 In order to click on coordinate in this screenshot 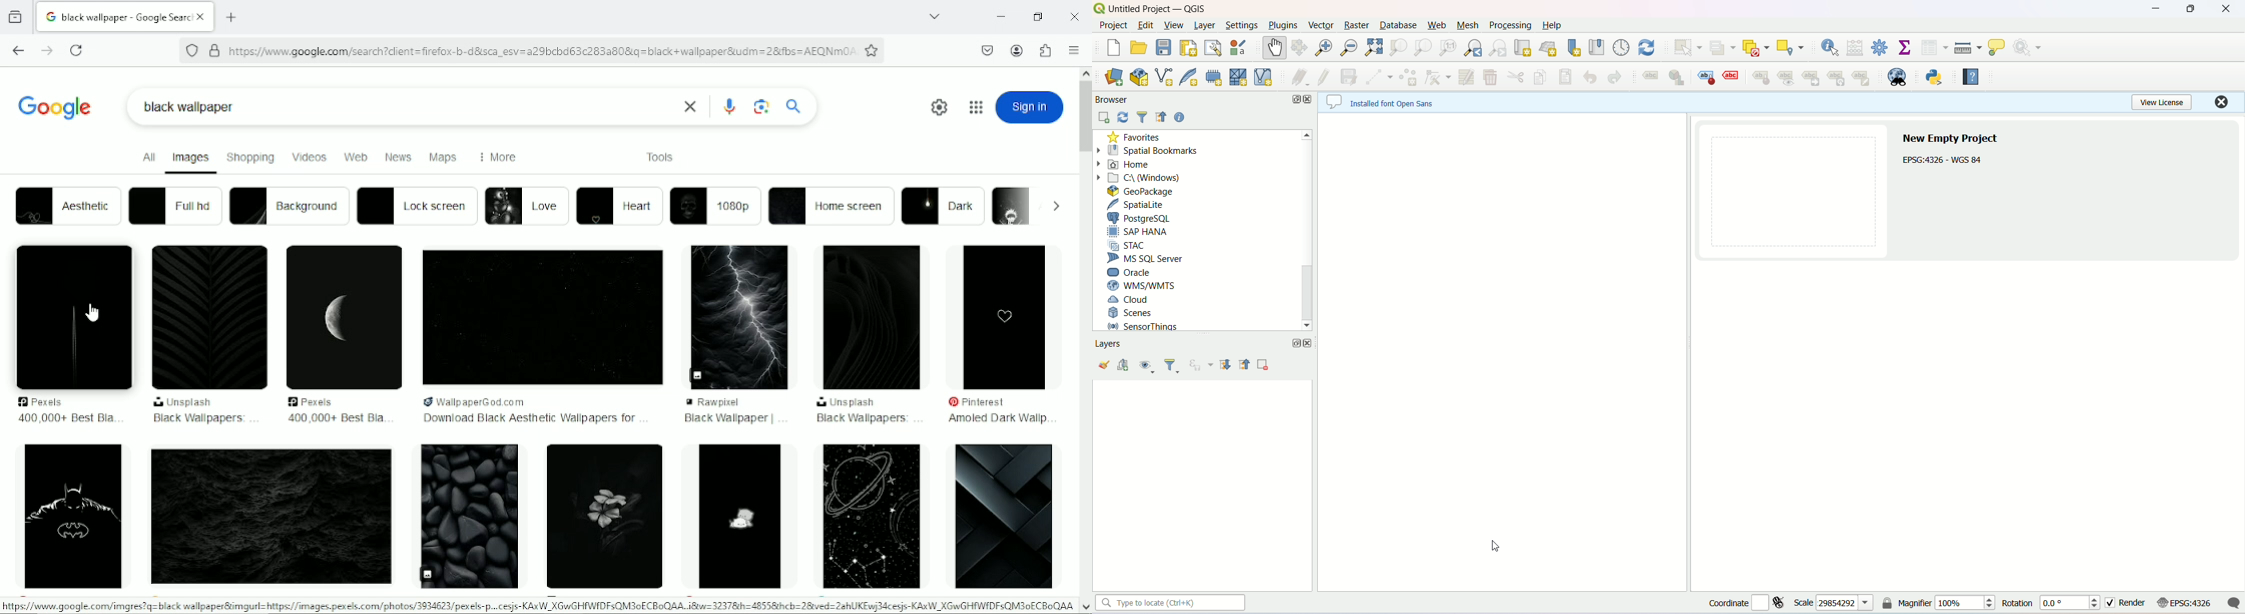, I will do `click(1740, 604)`.